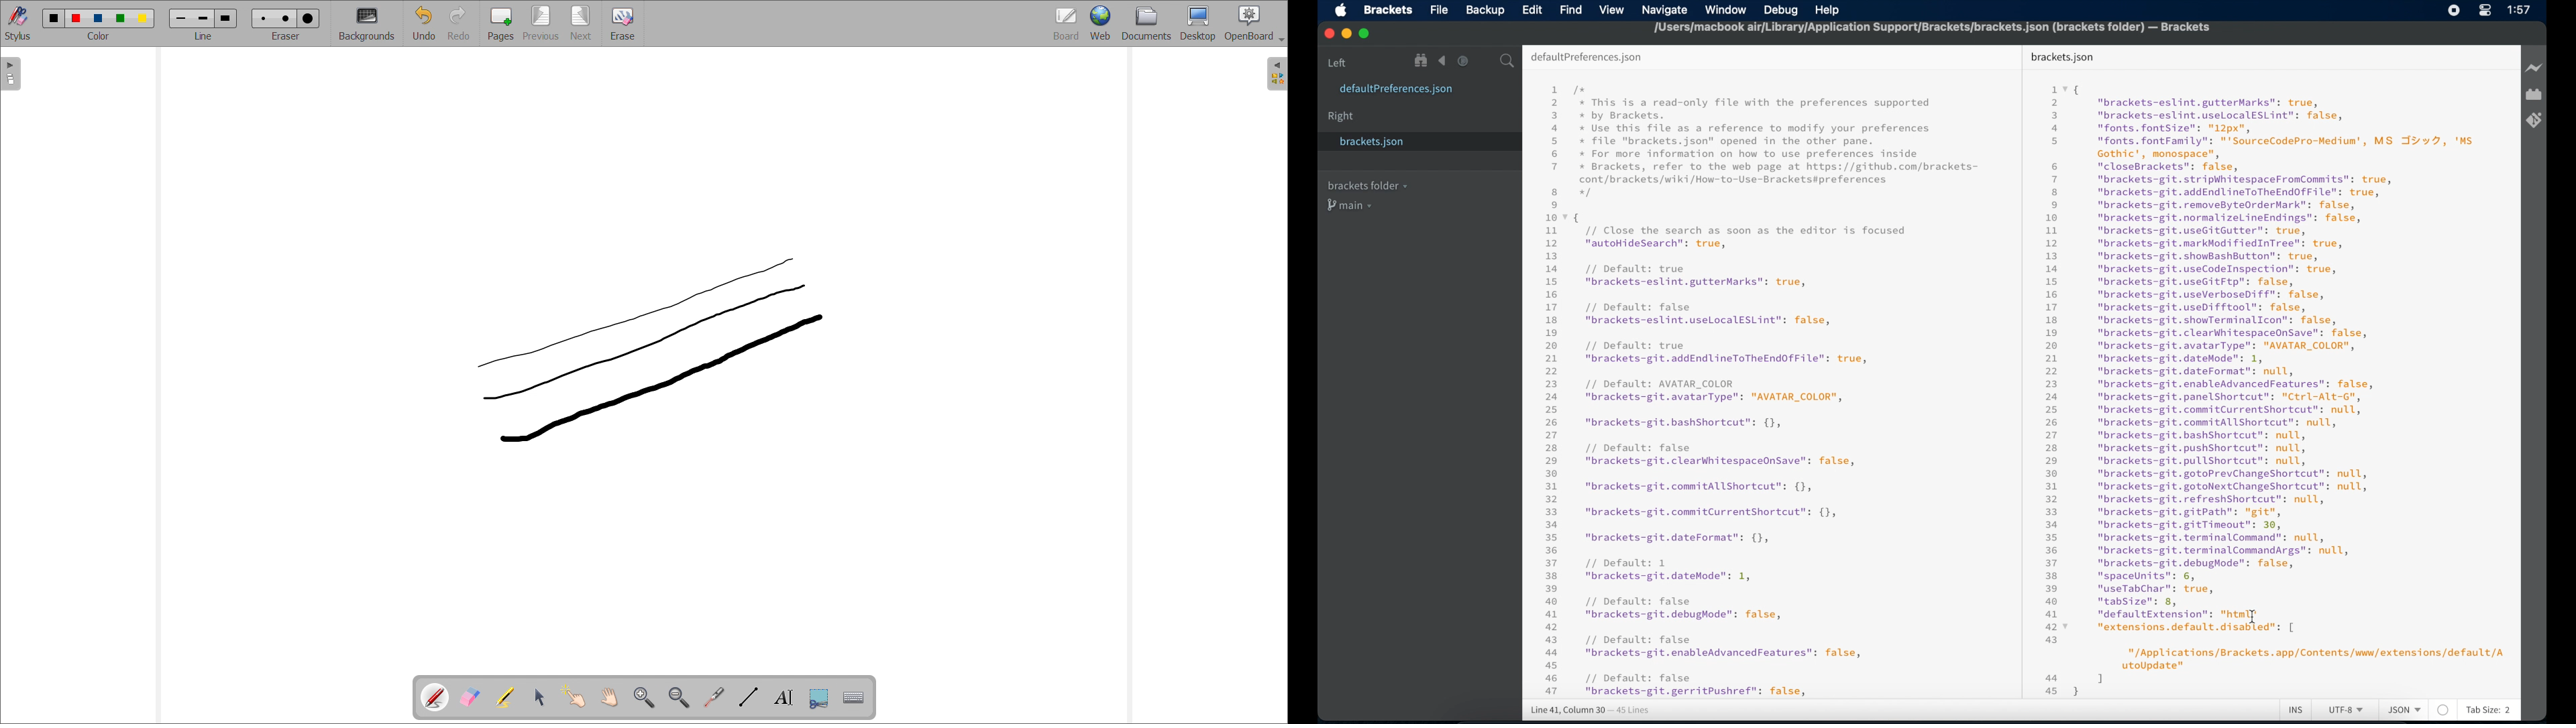  I want to click on file, so click(1439, 10).